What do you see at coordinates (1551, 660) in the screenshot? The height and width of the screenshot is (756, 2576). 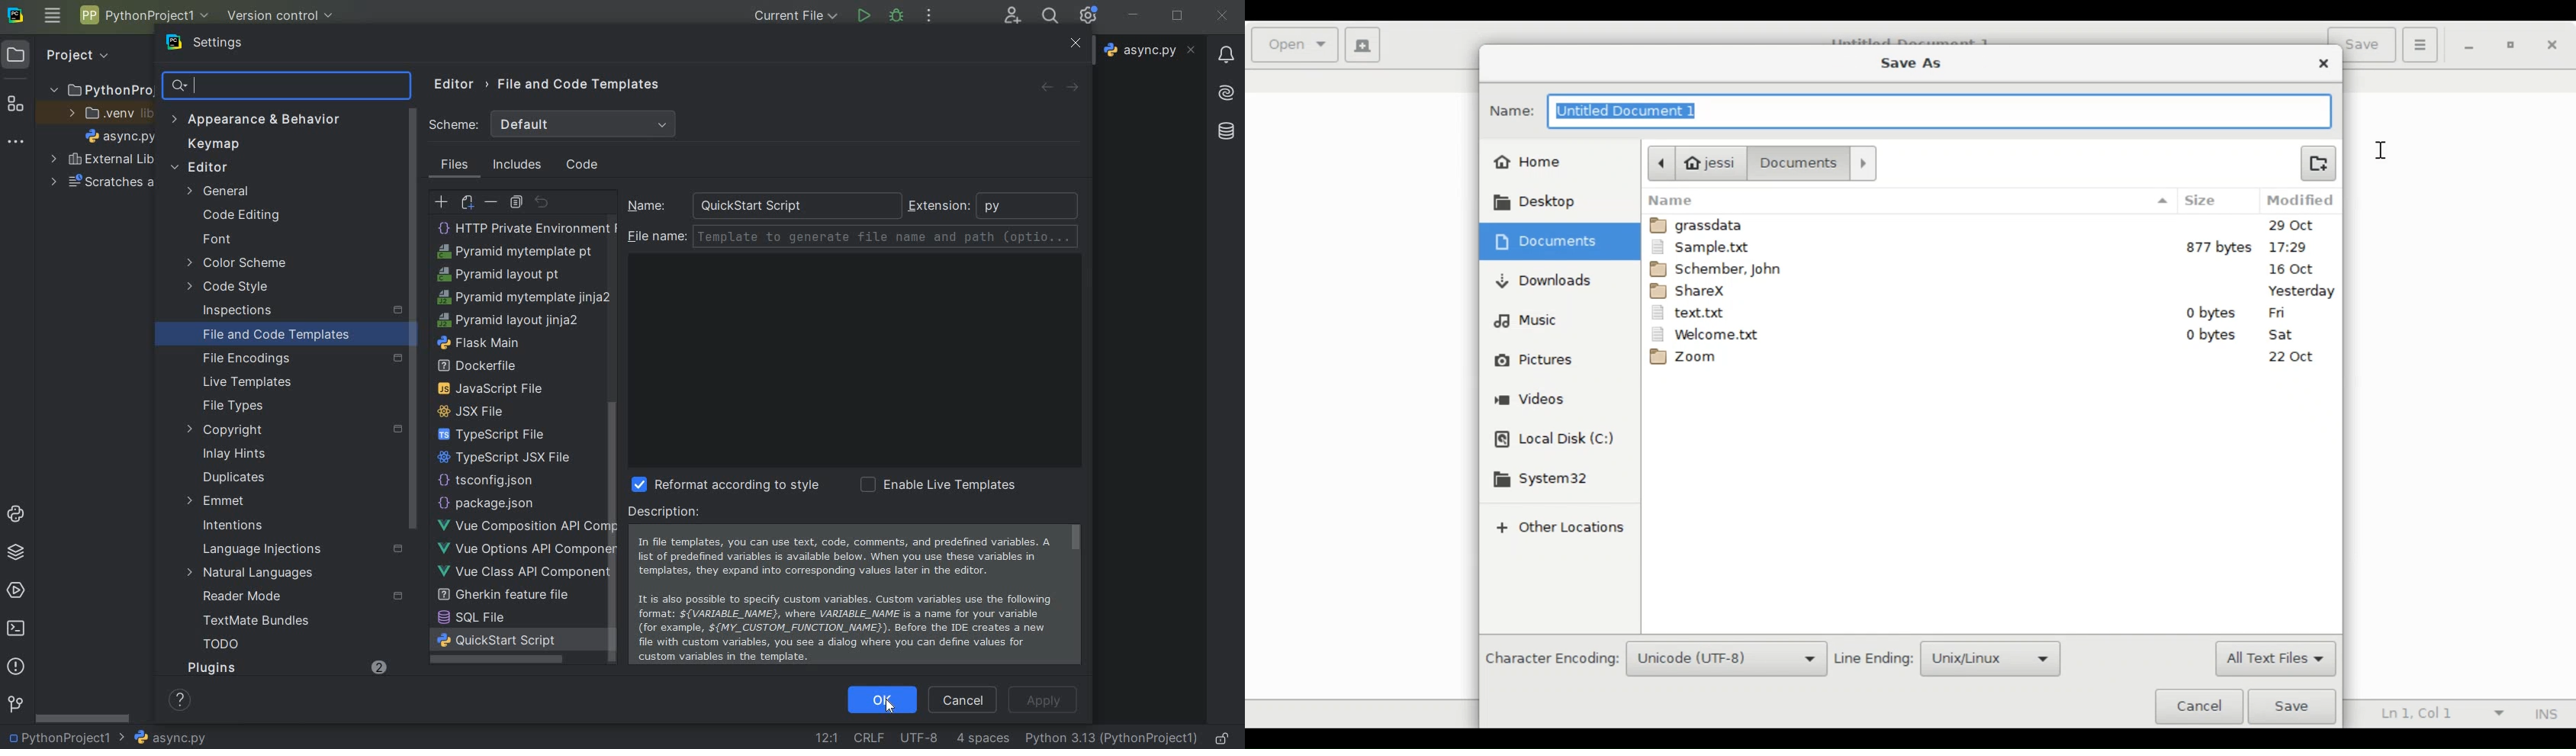 I see `Character Encoding` at bounding box center [1551, 660].